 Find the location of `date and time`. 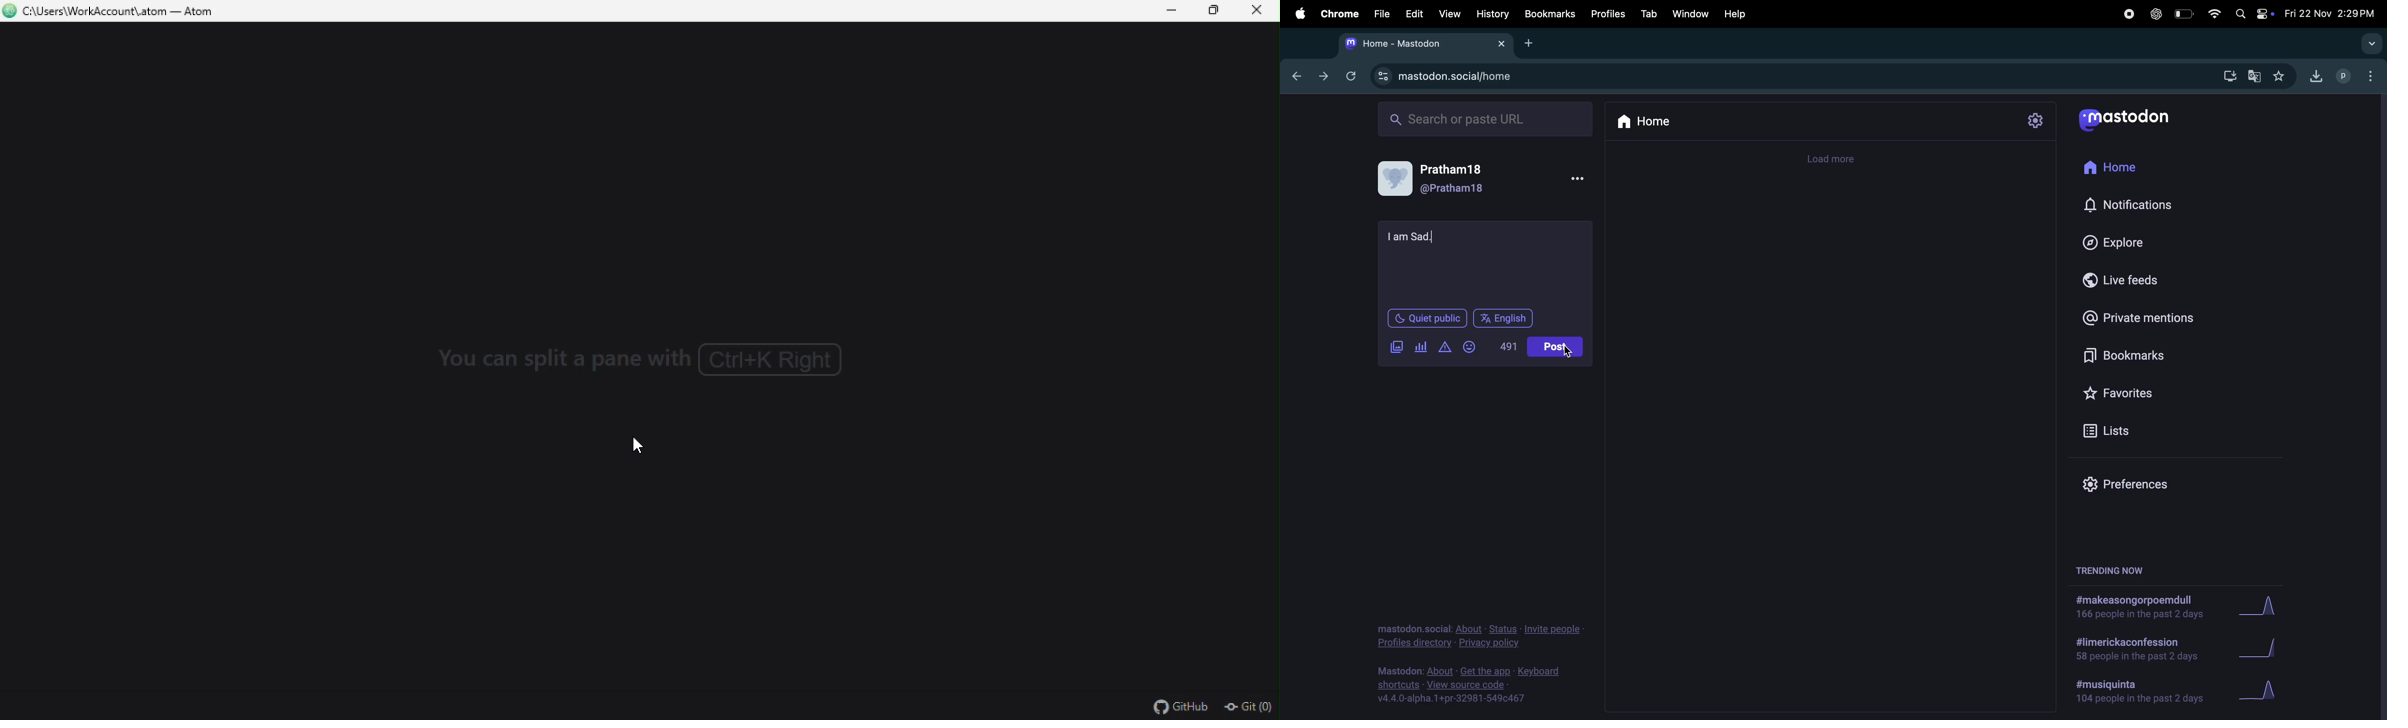

date and time is located at coordinates (2333, 13).